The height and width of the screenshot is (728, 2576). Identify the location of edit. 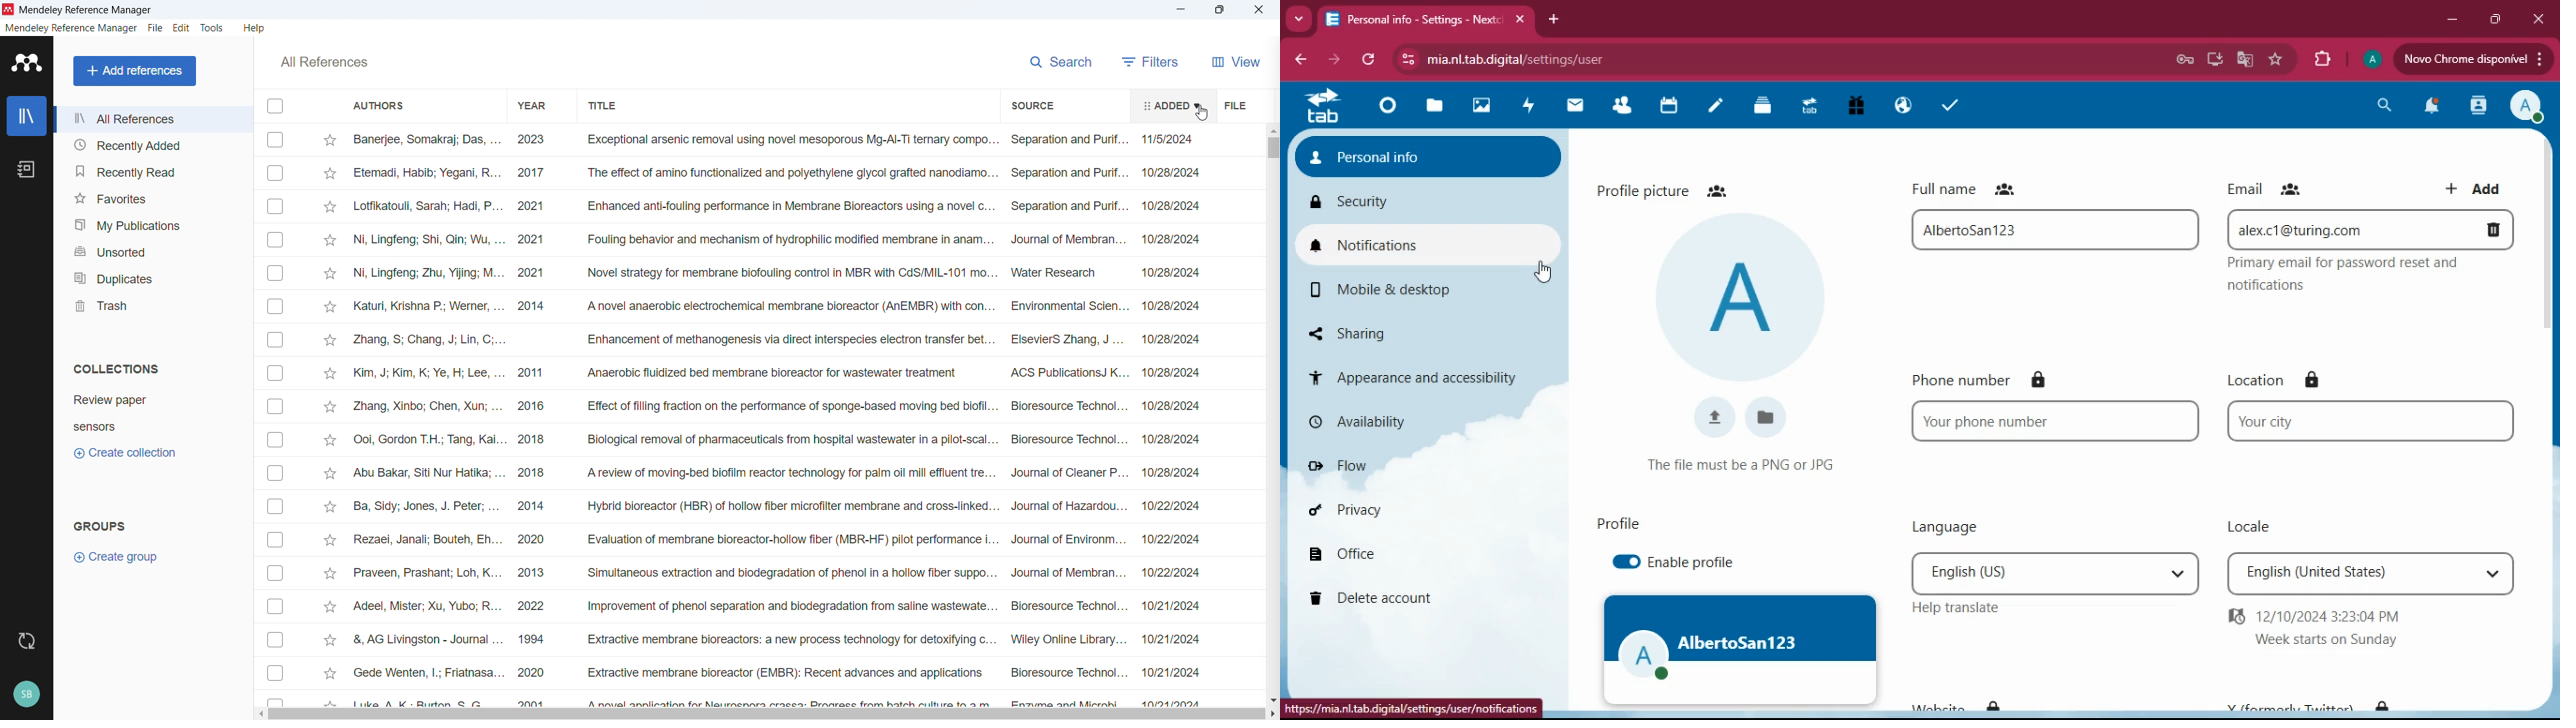
(181, 28).